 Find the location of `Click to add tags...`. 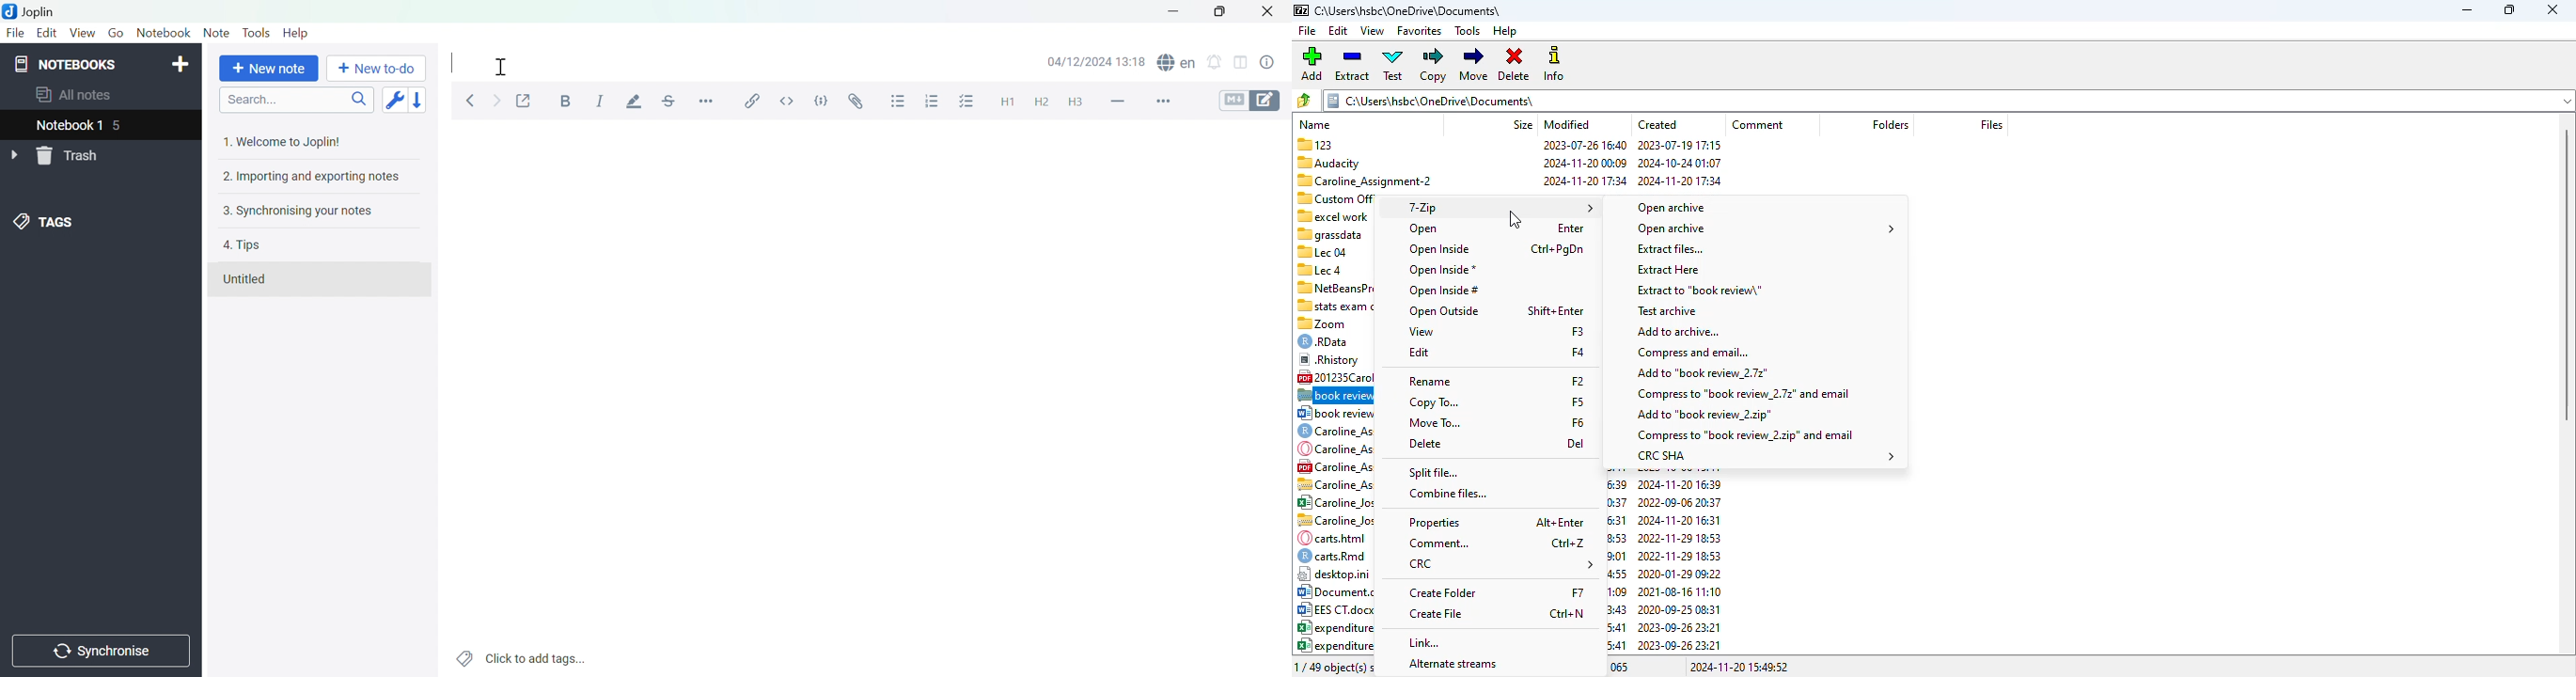

Click to add tags... is located at coordinates (521, 657).